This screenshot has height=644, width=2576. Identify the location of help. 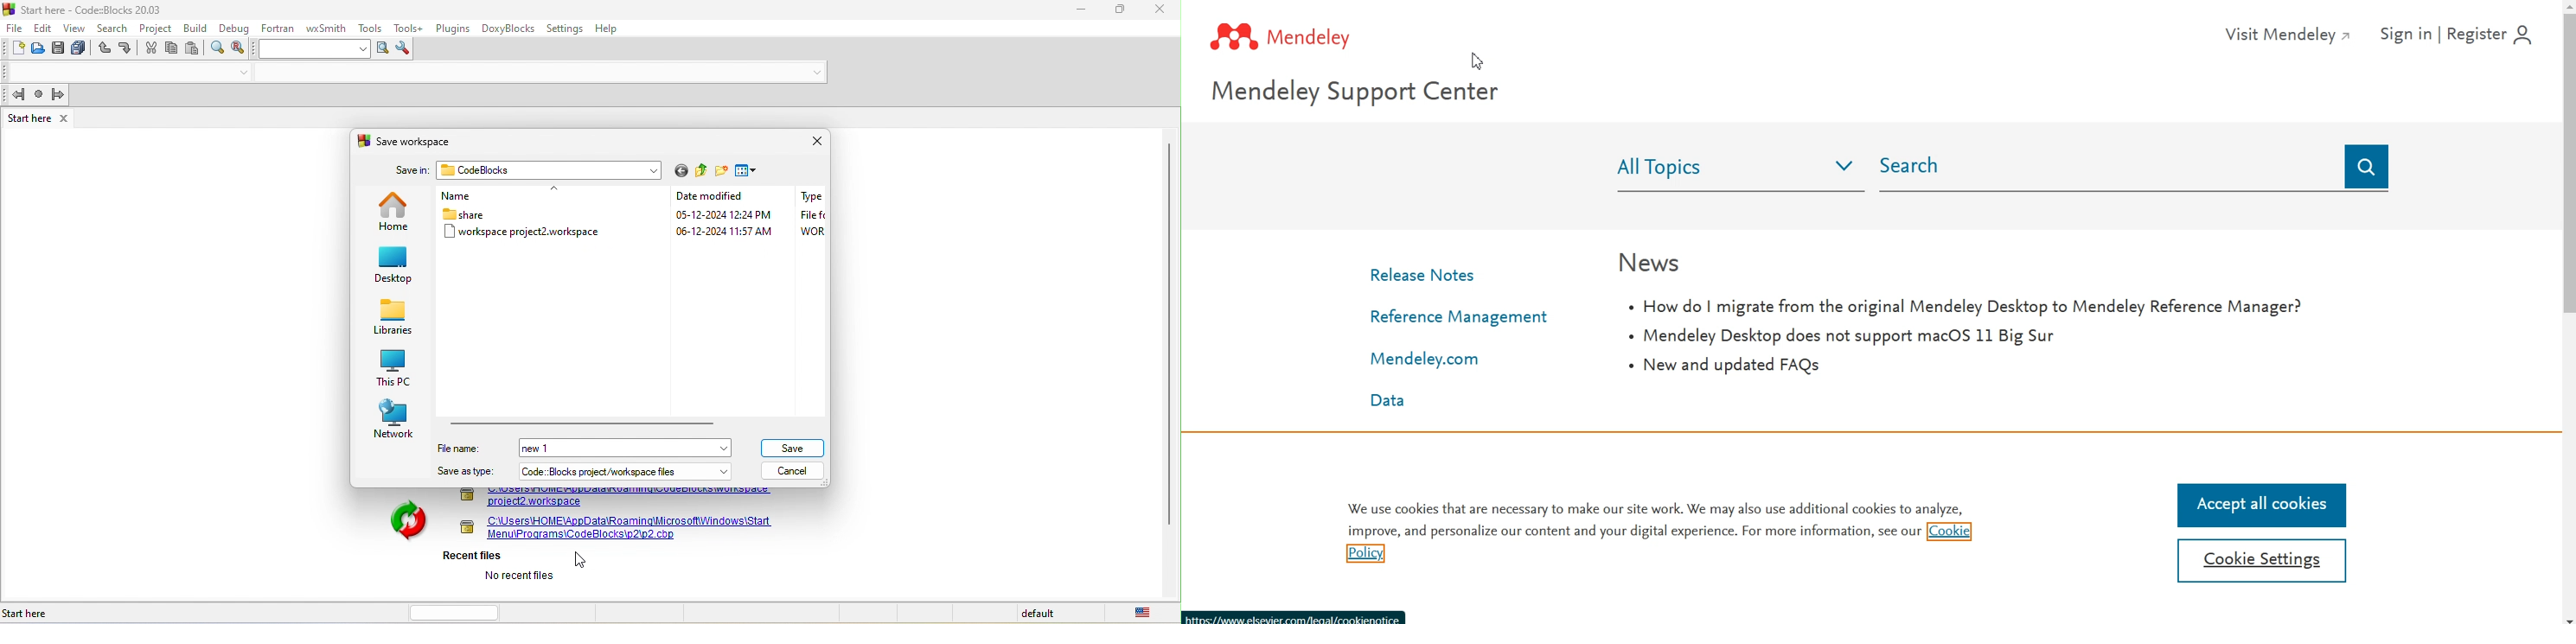
(614, 29).